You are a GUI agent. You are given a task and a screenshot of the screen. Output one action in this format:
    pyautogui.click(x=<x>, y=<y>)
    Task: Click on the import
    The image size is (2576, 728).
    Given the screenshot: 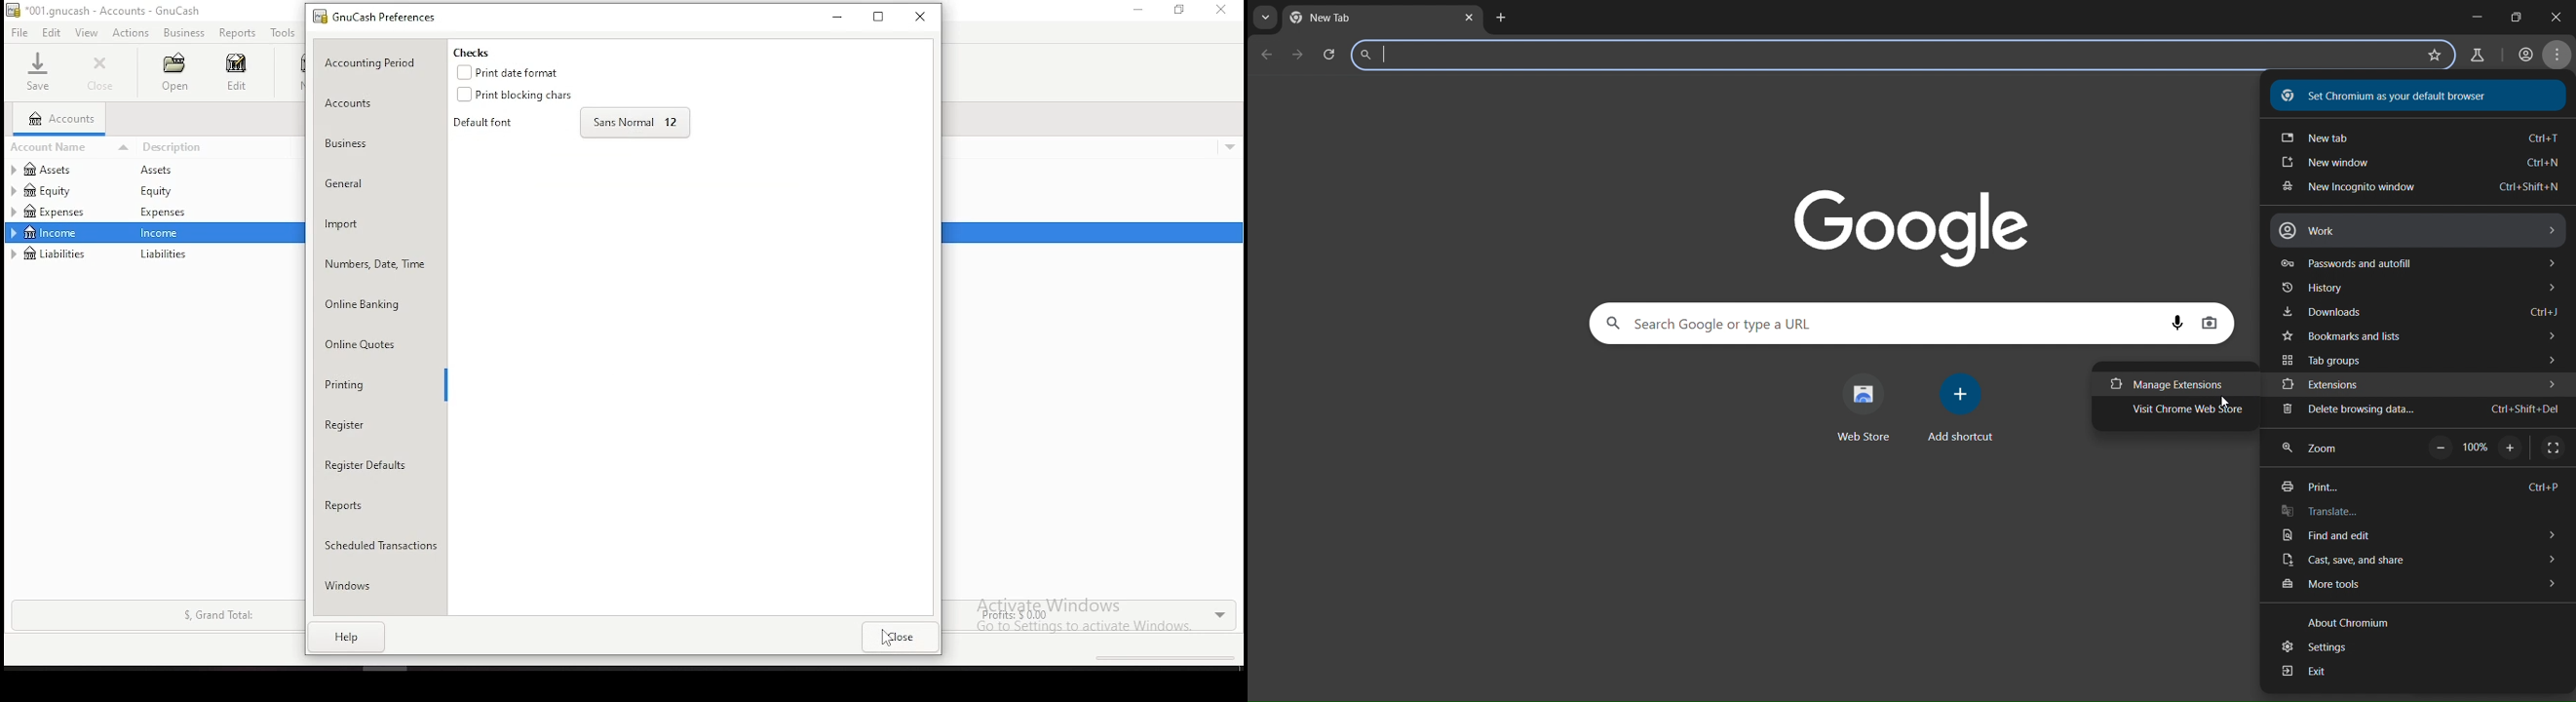 What is the action you would take?
    pyautogui.click(x=351, y=222)
    